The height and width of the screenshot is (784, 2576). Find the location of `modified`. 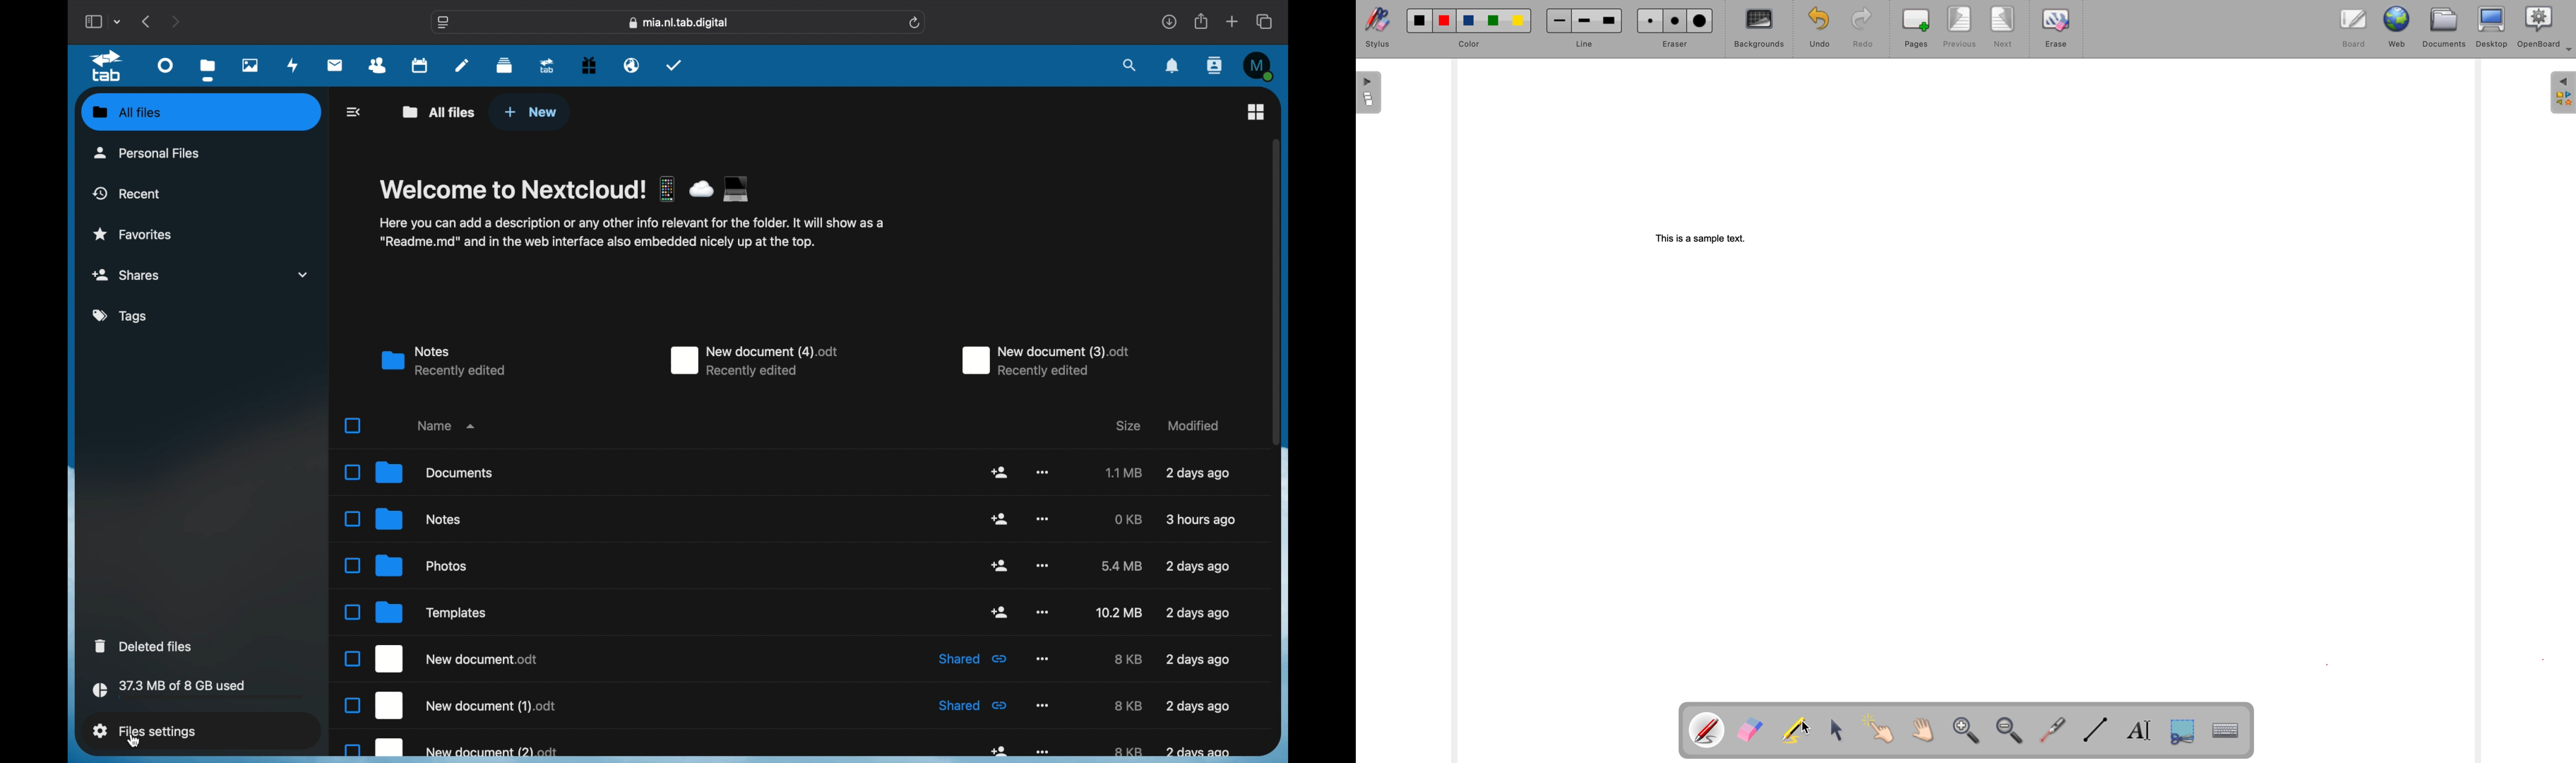

modified is located at coordinates (1202, 519).